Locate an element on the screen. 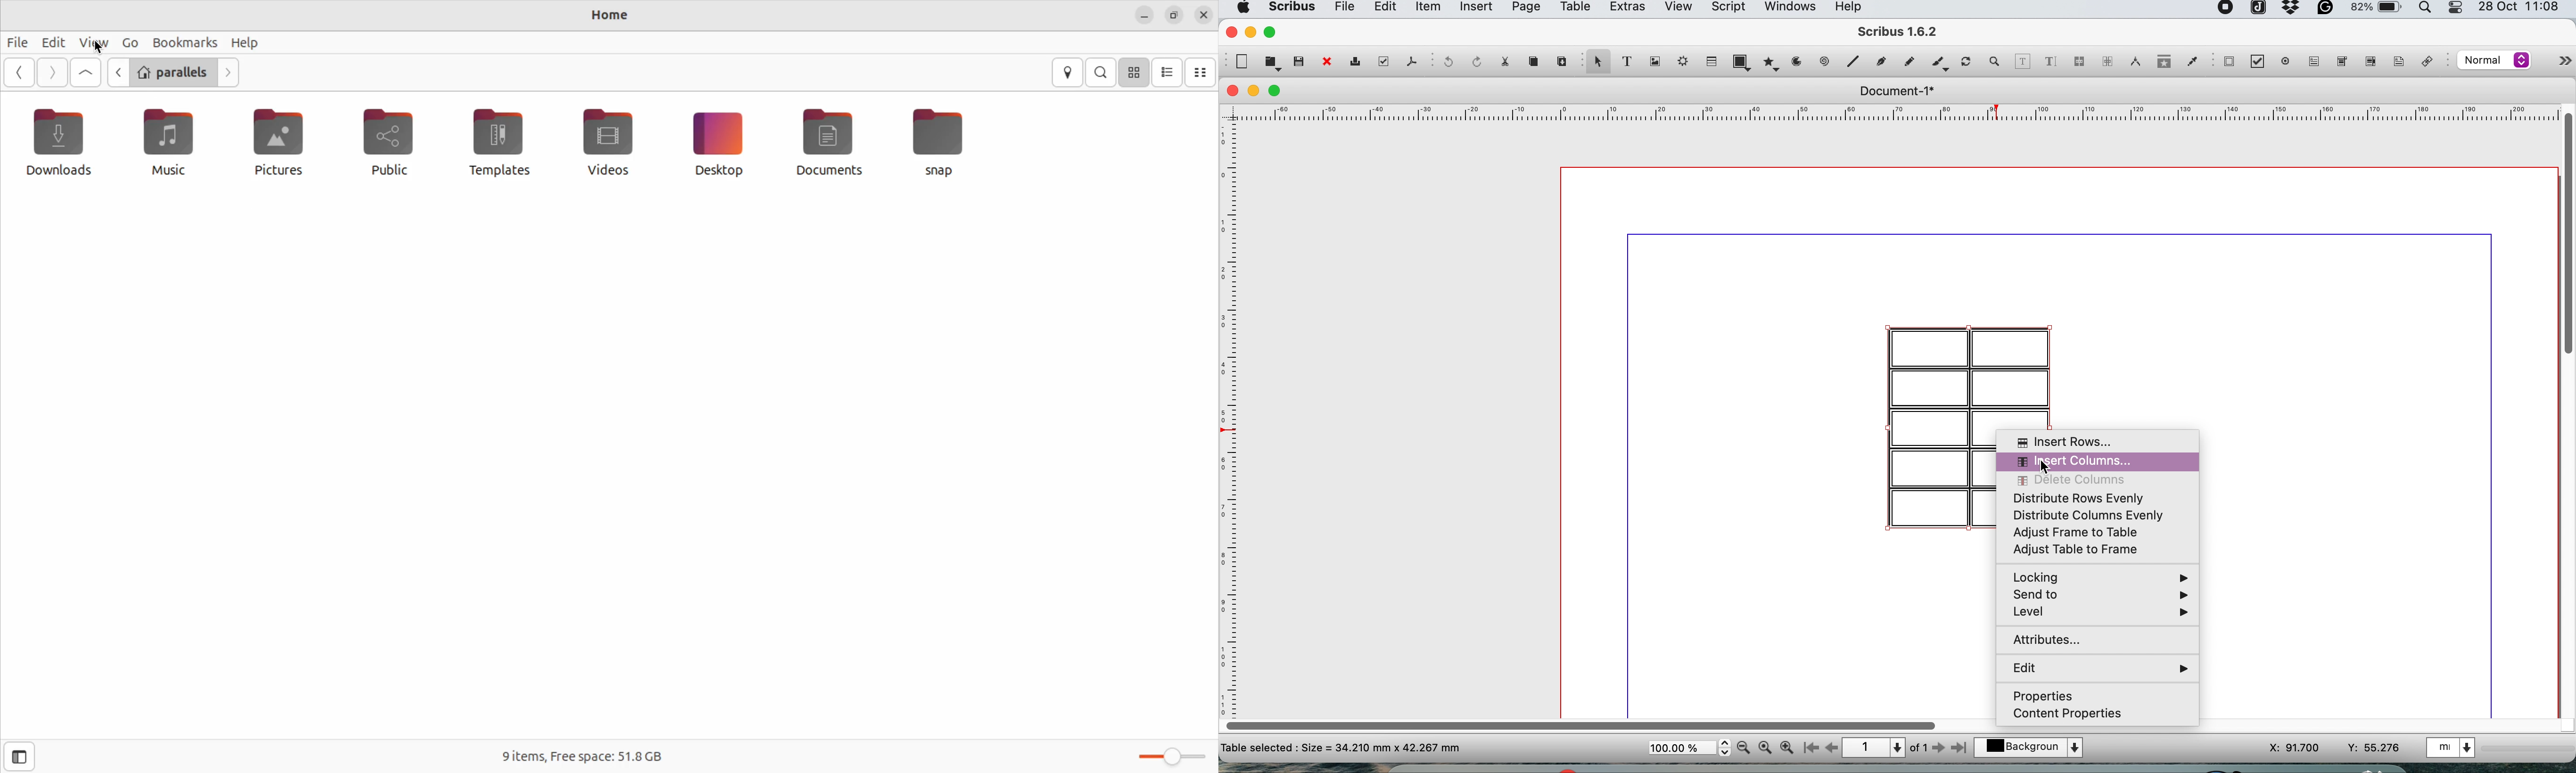  go to next page is located at coordinates (1939, 748).